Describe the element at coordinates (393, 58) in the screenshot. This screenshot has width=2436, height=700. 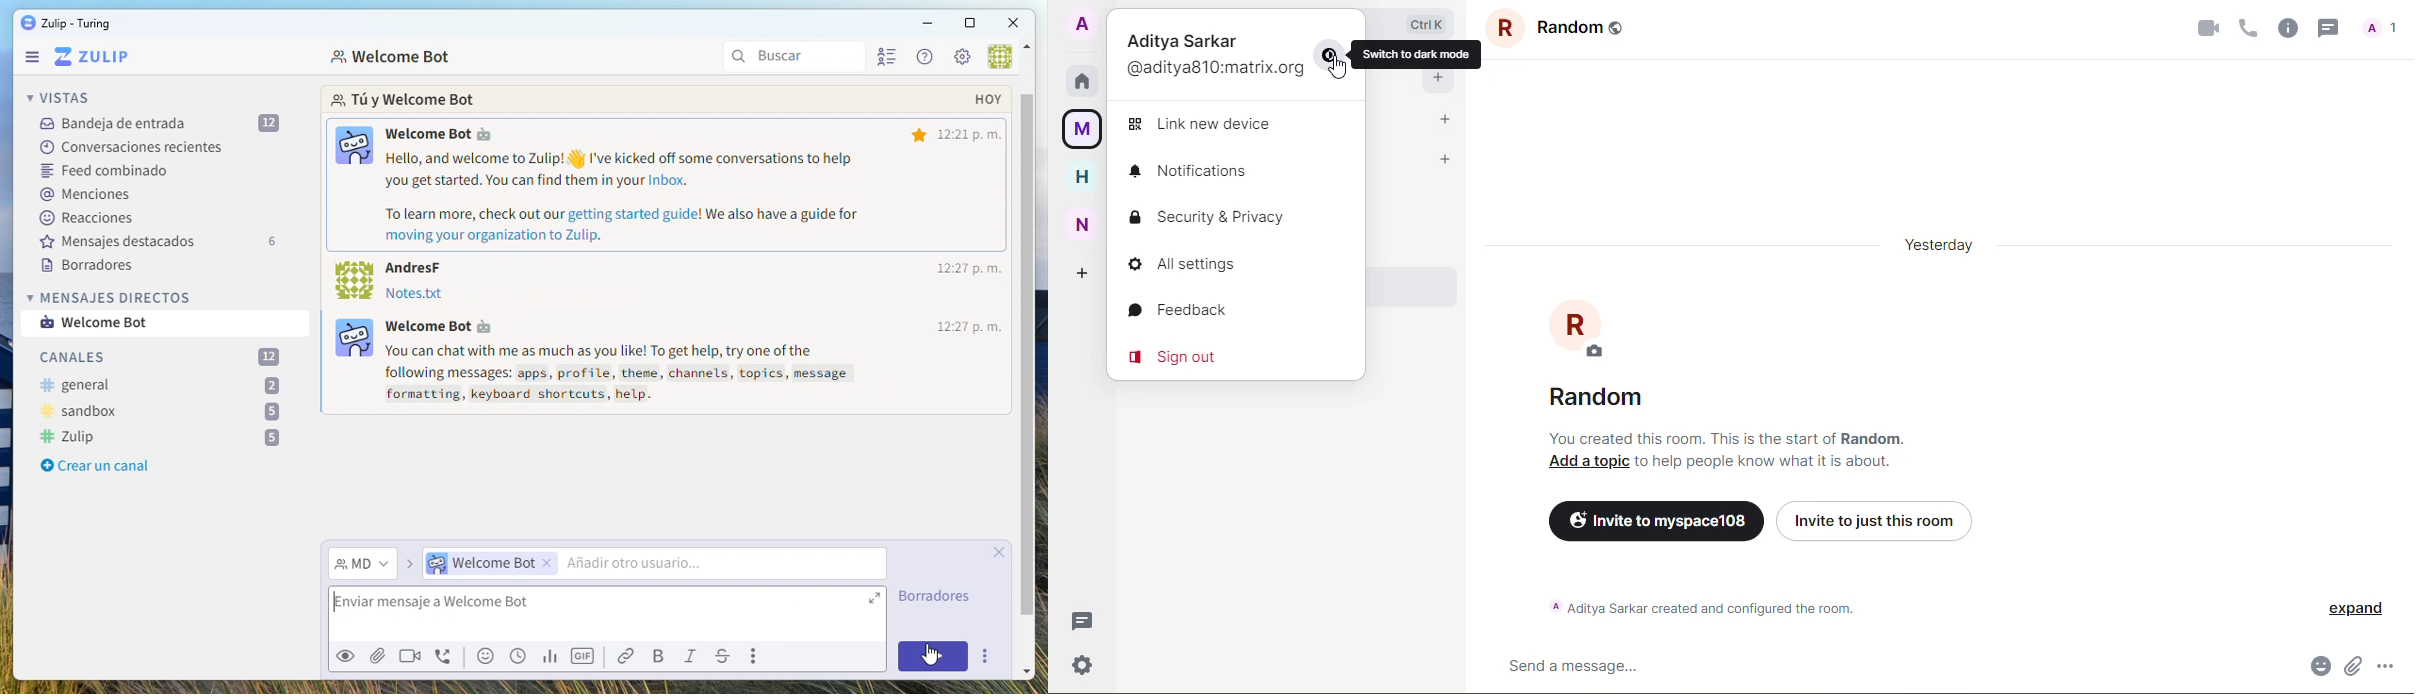
I see `Chat name` at that location.